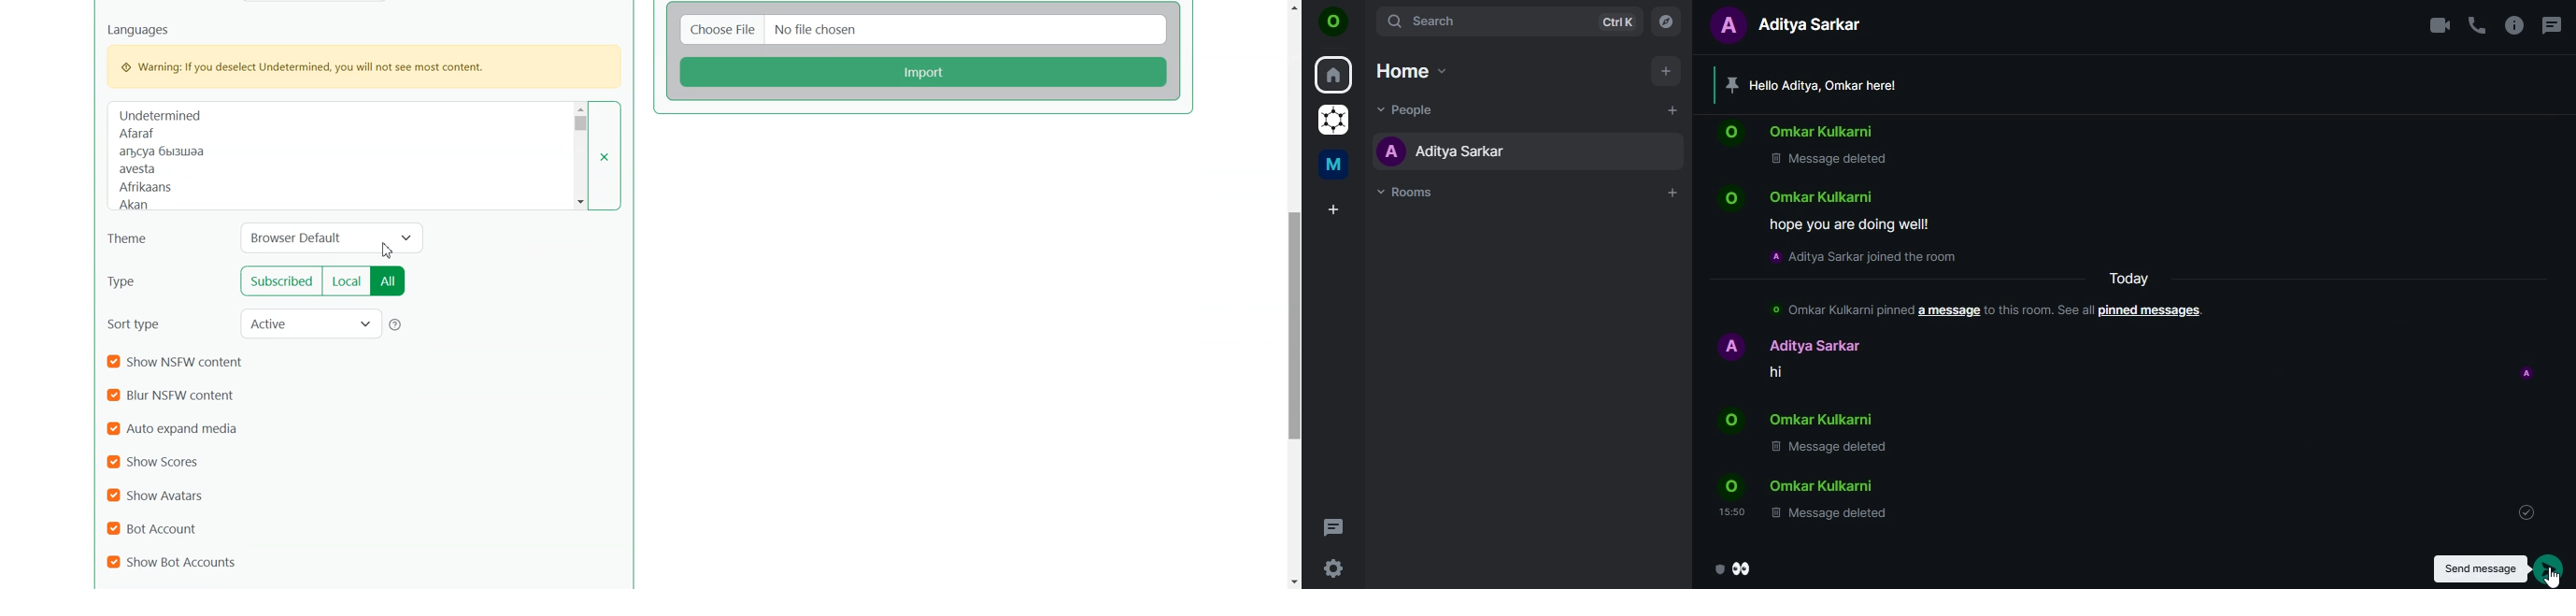 This screenshot has width=2576, height=616. Describe the element at coordinates (1735, 570) in the screenshot. I see `eyes emoji` at that location.